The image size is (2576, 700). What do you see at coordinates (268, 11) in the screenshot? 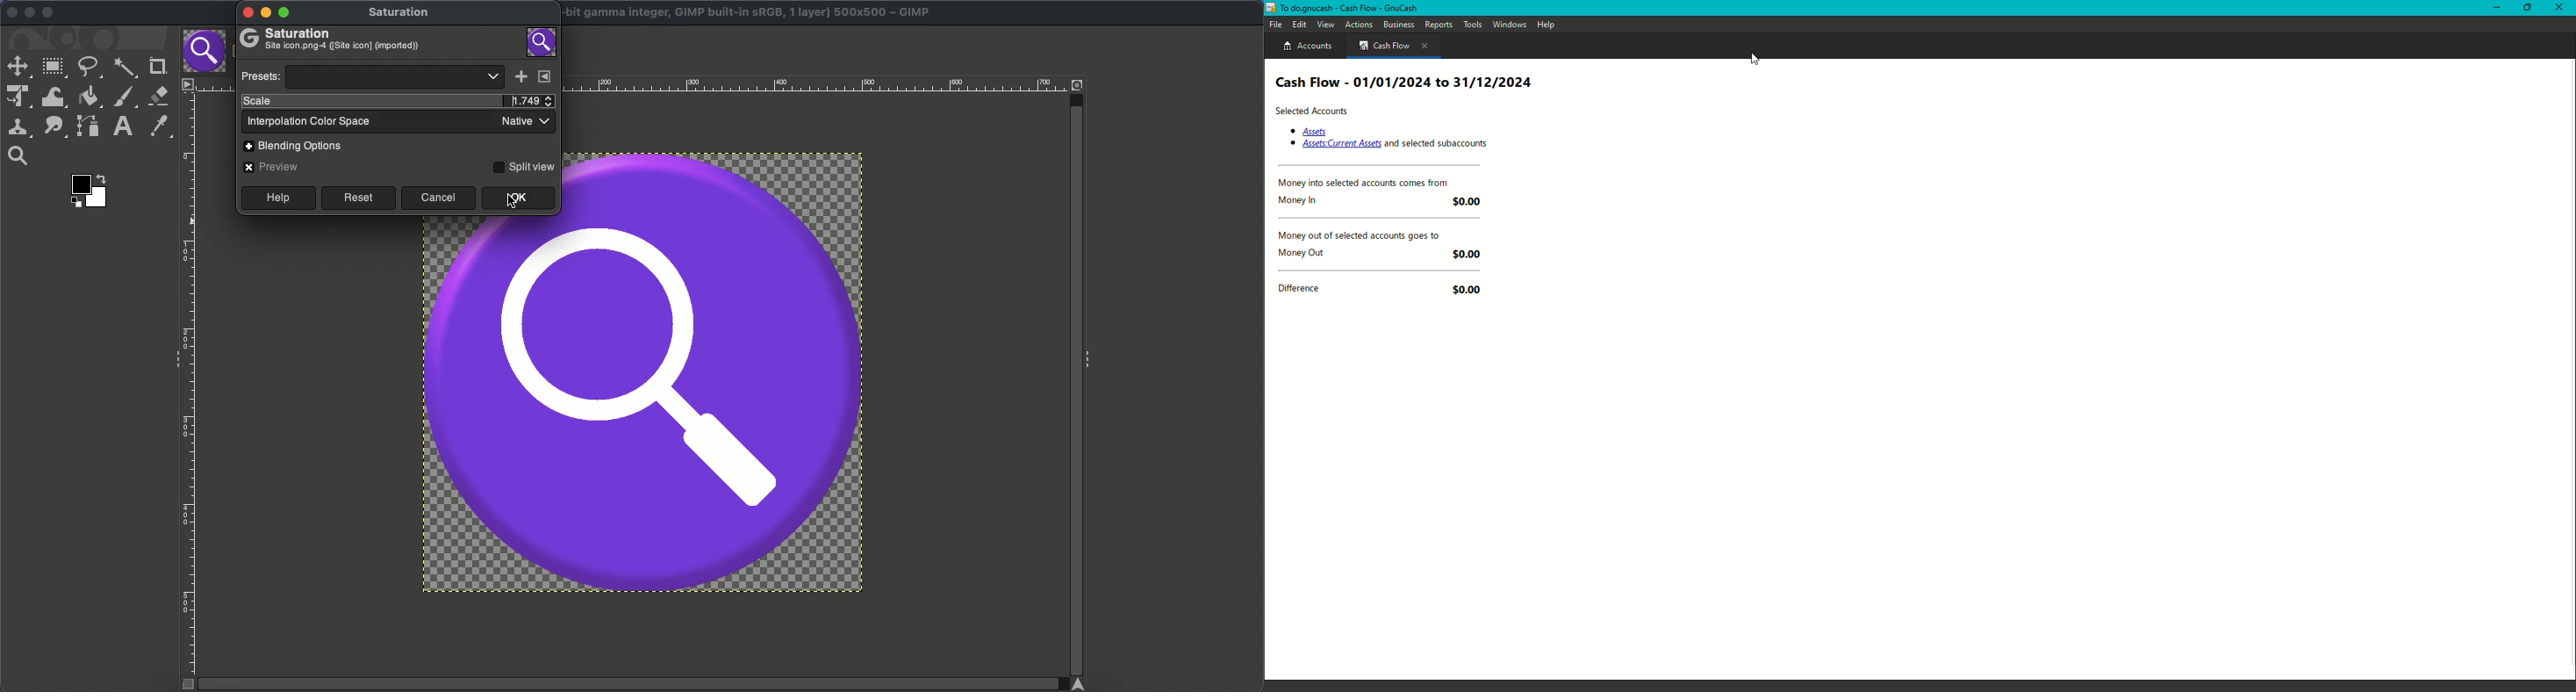
I see `minimize` at bounding box center [268, 11].